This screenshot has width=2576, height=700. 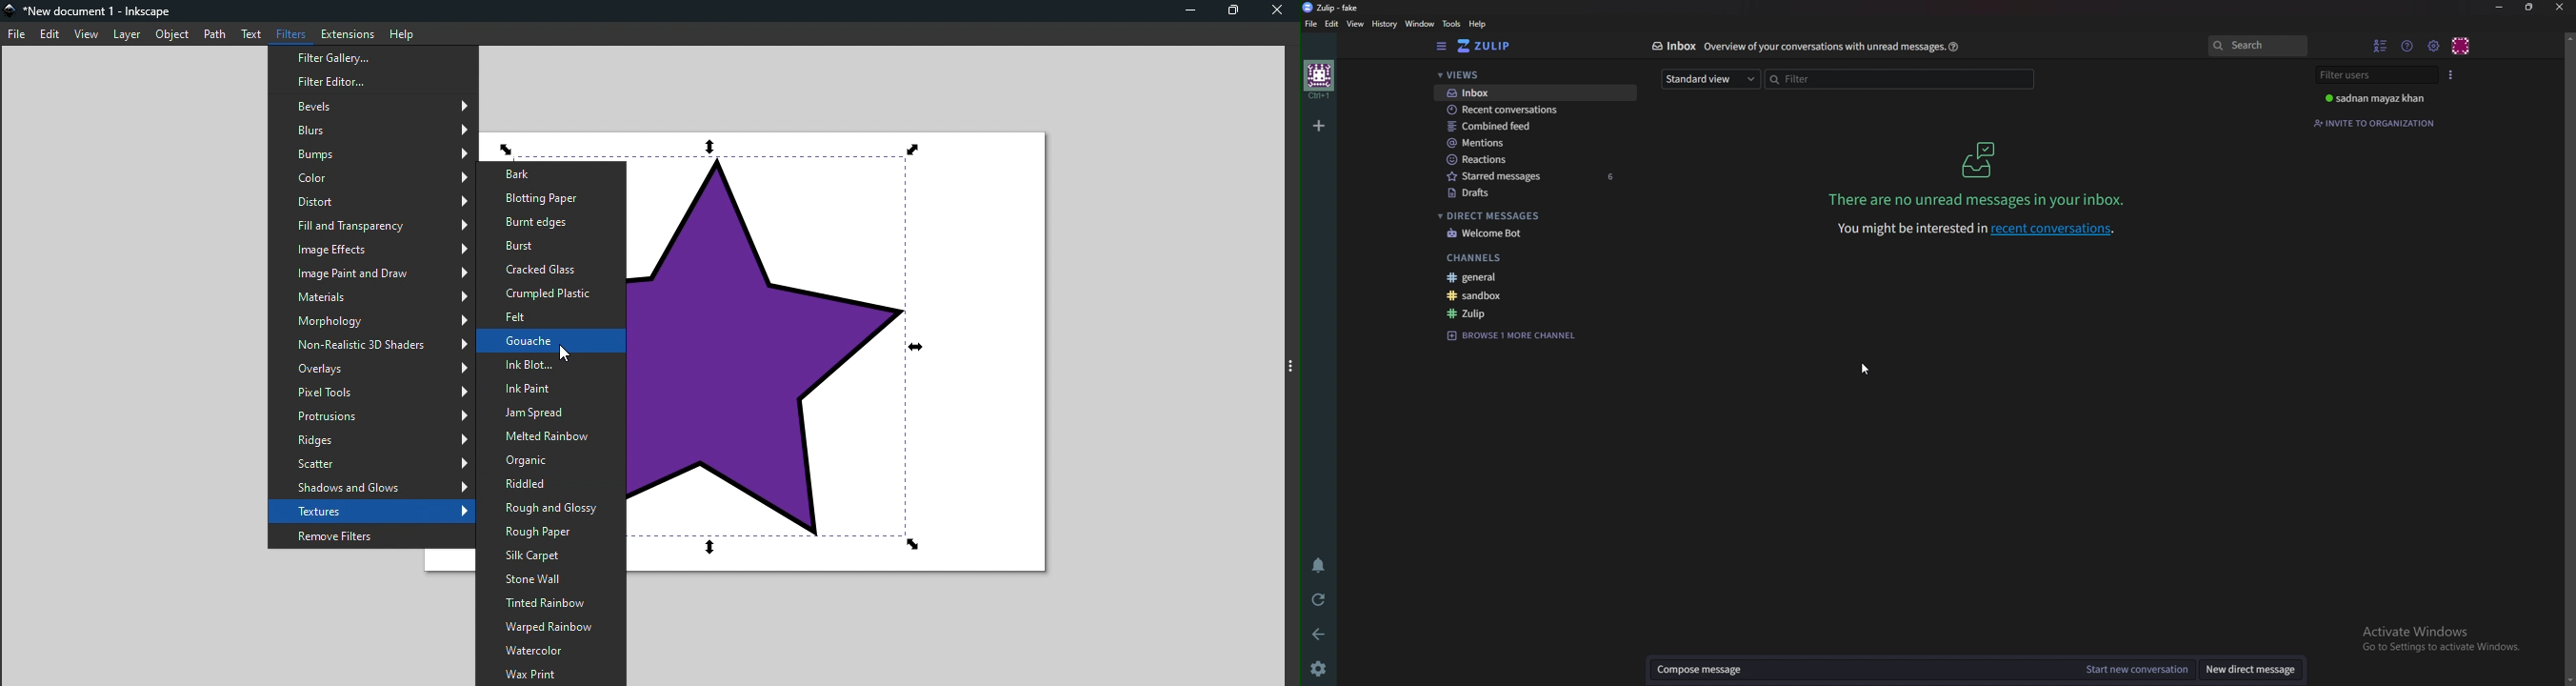 I want to click on Mentions, so click(x=1534, y=142).